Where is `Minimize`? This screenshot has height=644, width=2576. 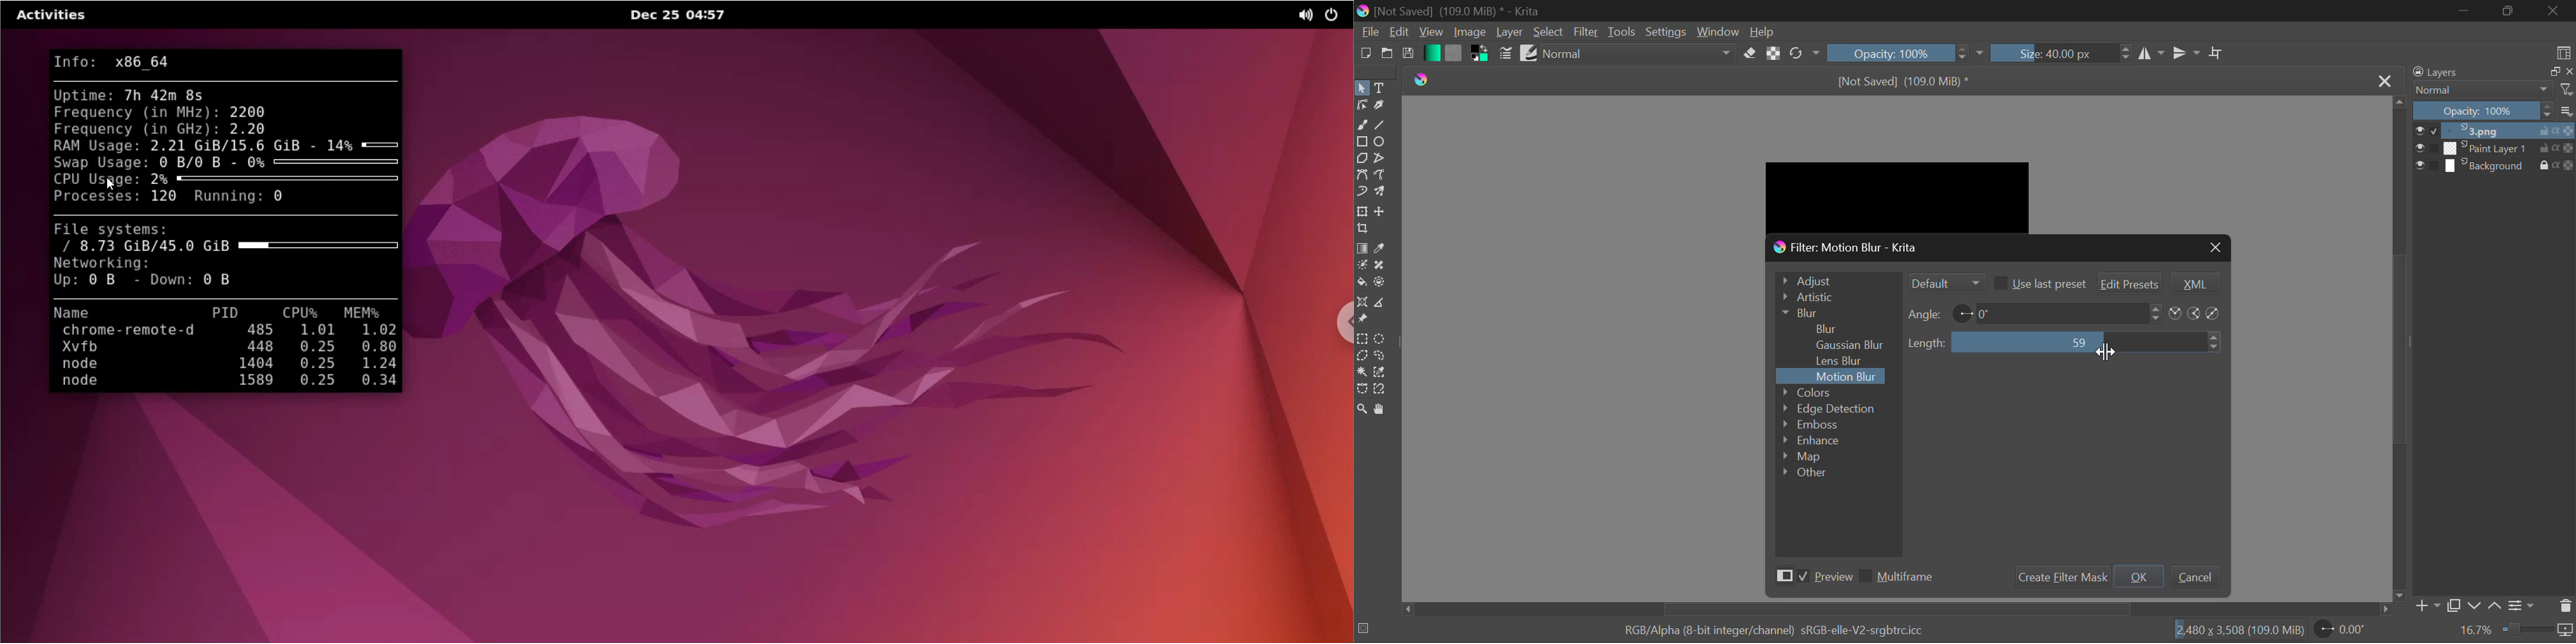
Minimize is located at coordinates (2508, 11).